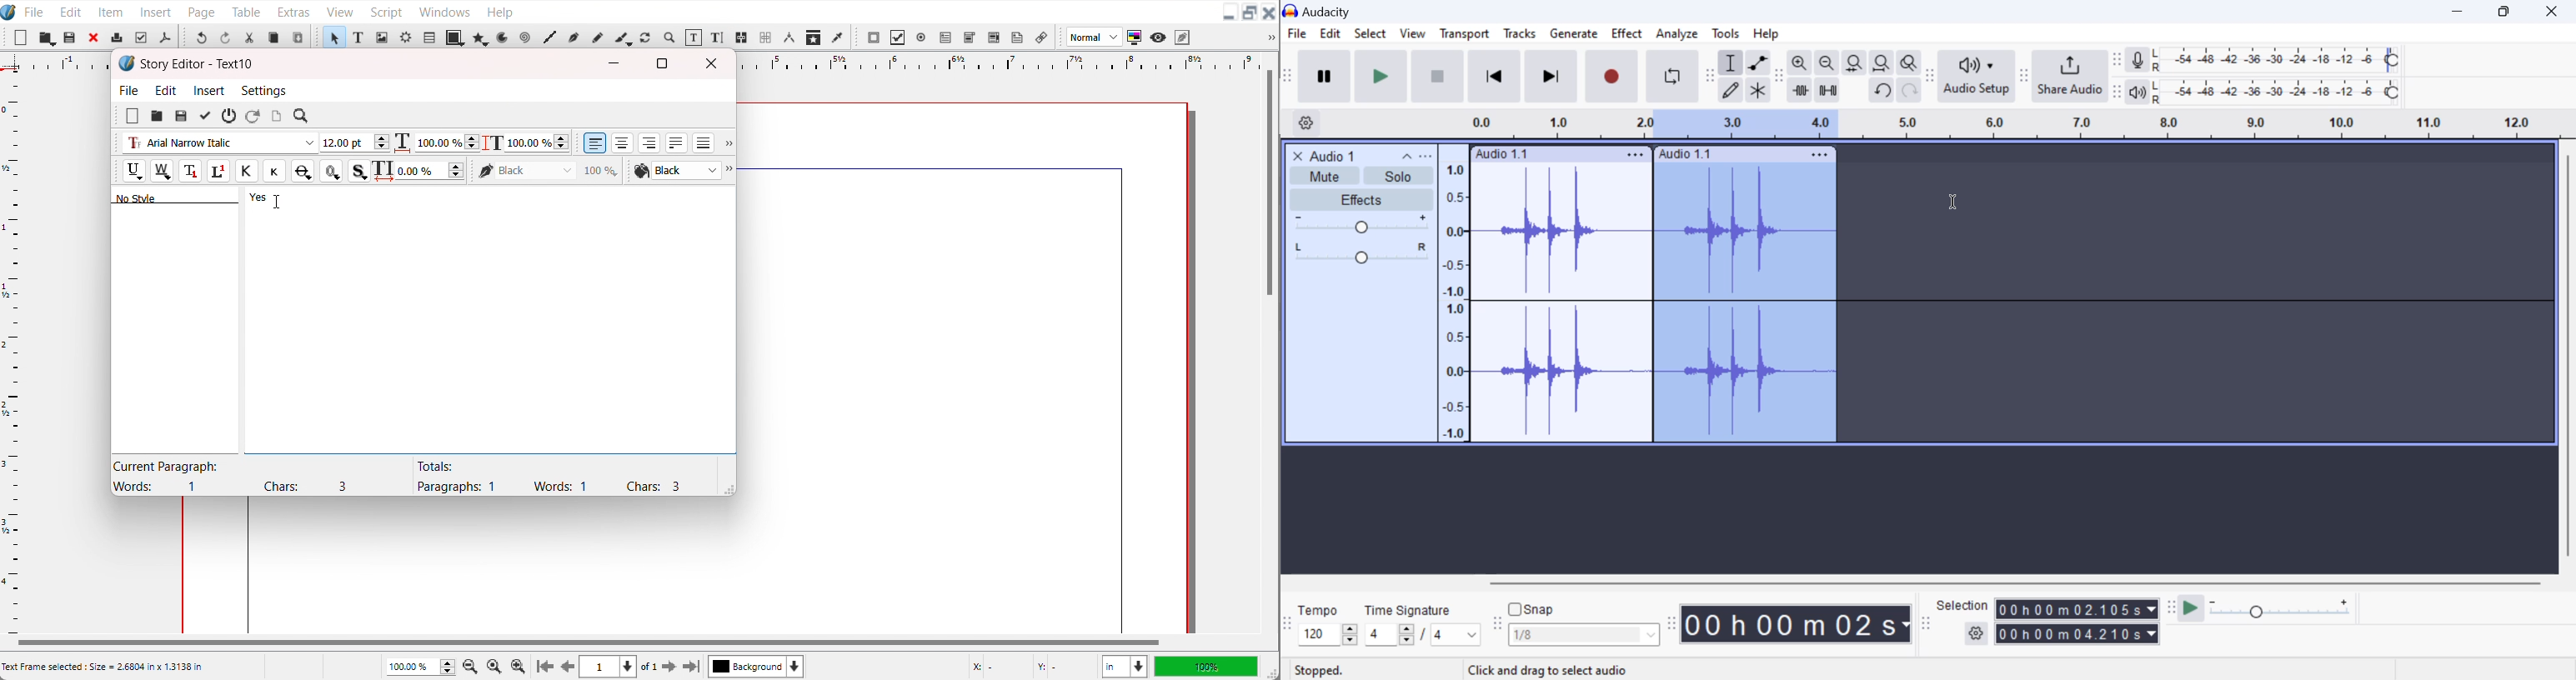  Describe the element at coordinates (359, 171) in the screenshot. I see `Shadowed Text` at that location.